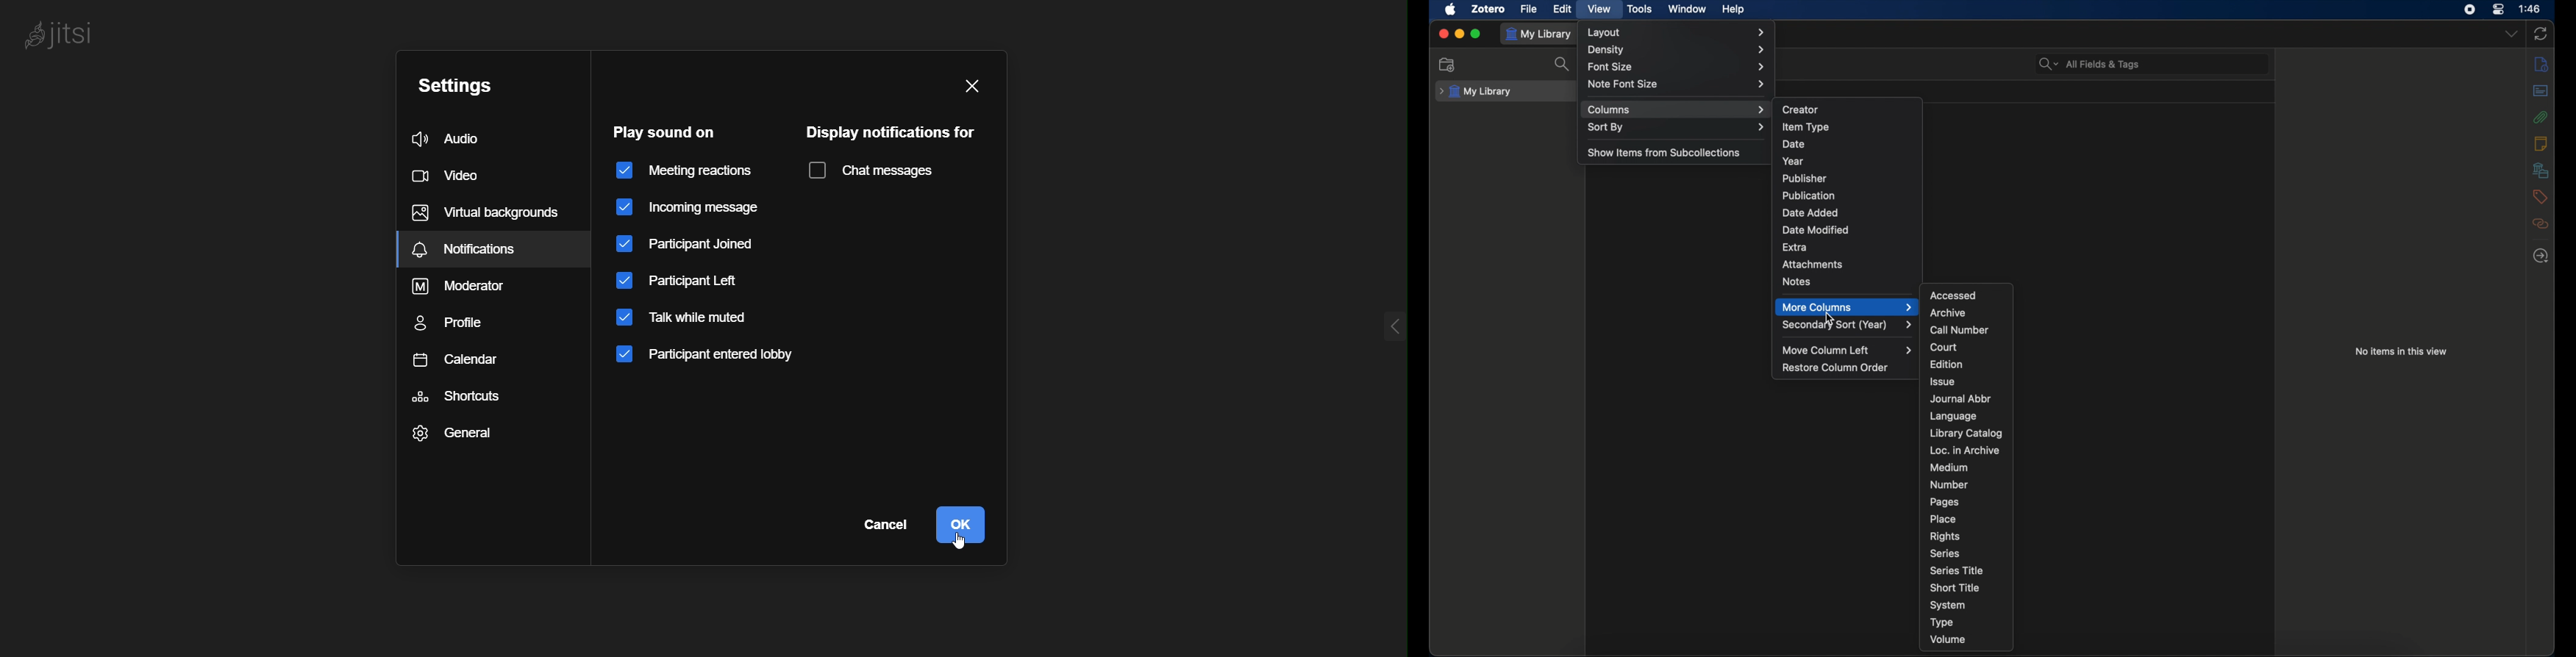 This screenshot has width=2576, height=672. Describe the element at coordinates (2530, 8) in the screenshot. I see `time (1:48)` at that location.